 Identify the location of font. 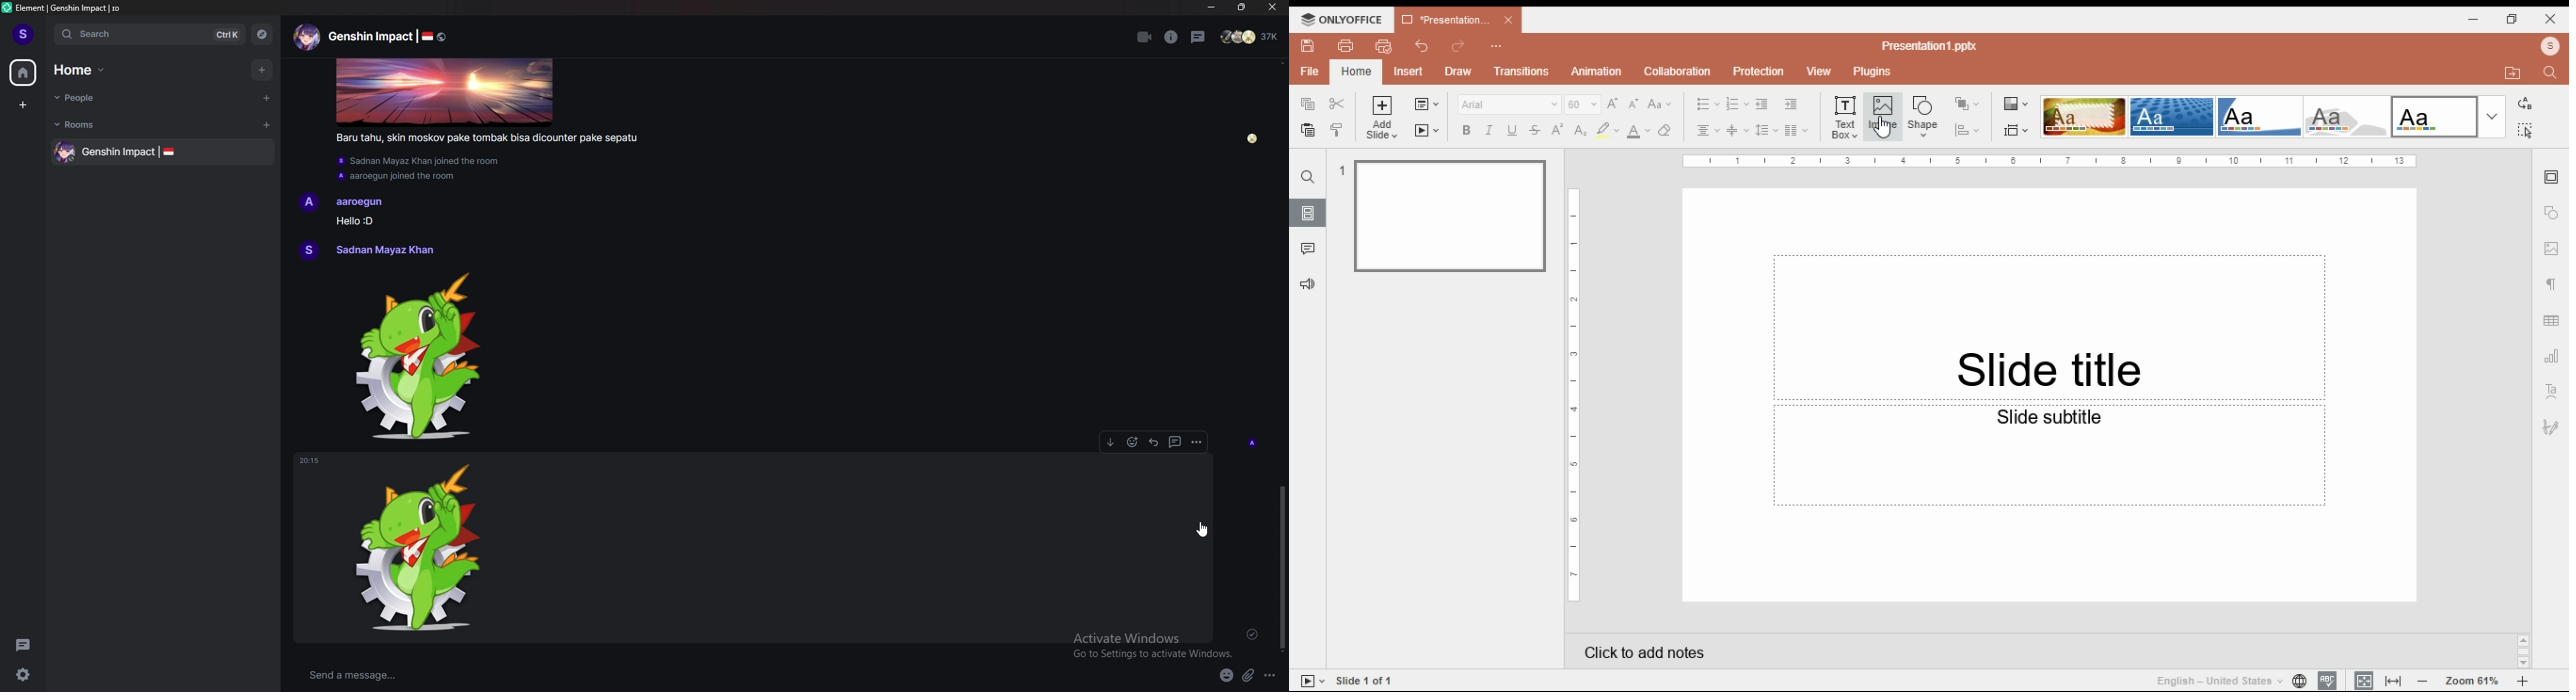
(1509, 105).